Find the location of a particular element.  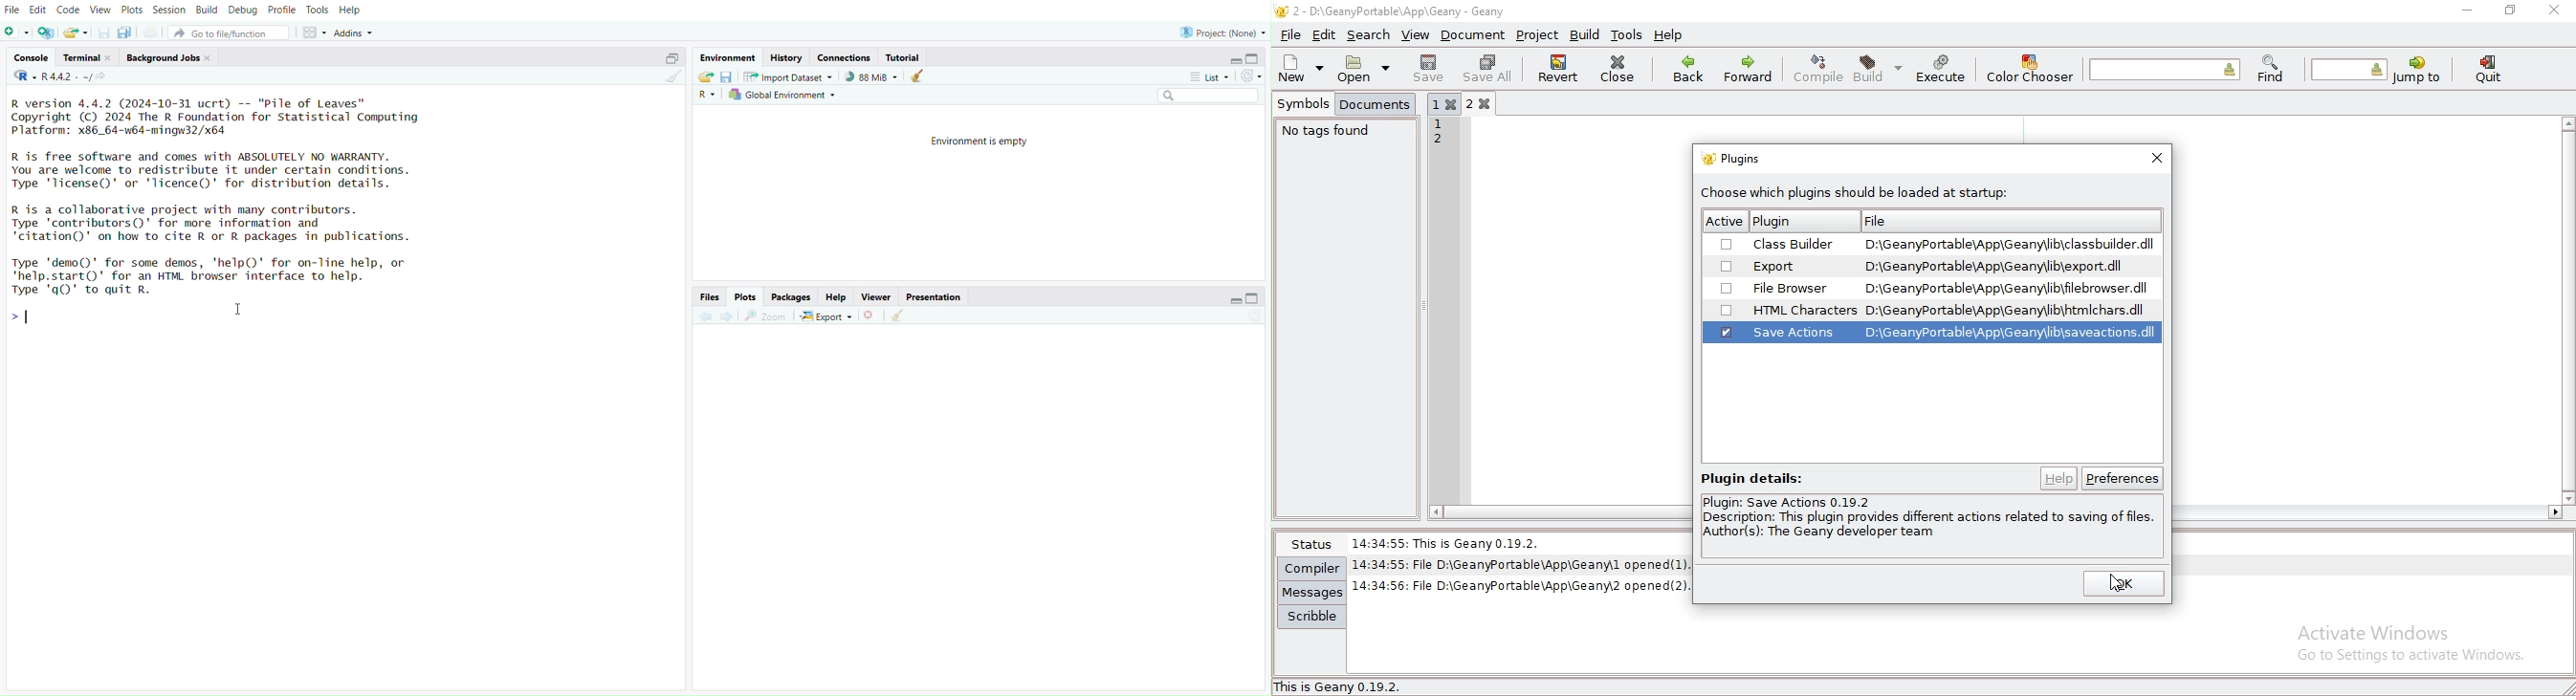

R 4.4.2~/ is located at coordinates (67, 78).